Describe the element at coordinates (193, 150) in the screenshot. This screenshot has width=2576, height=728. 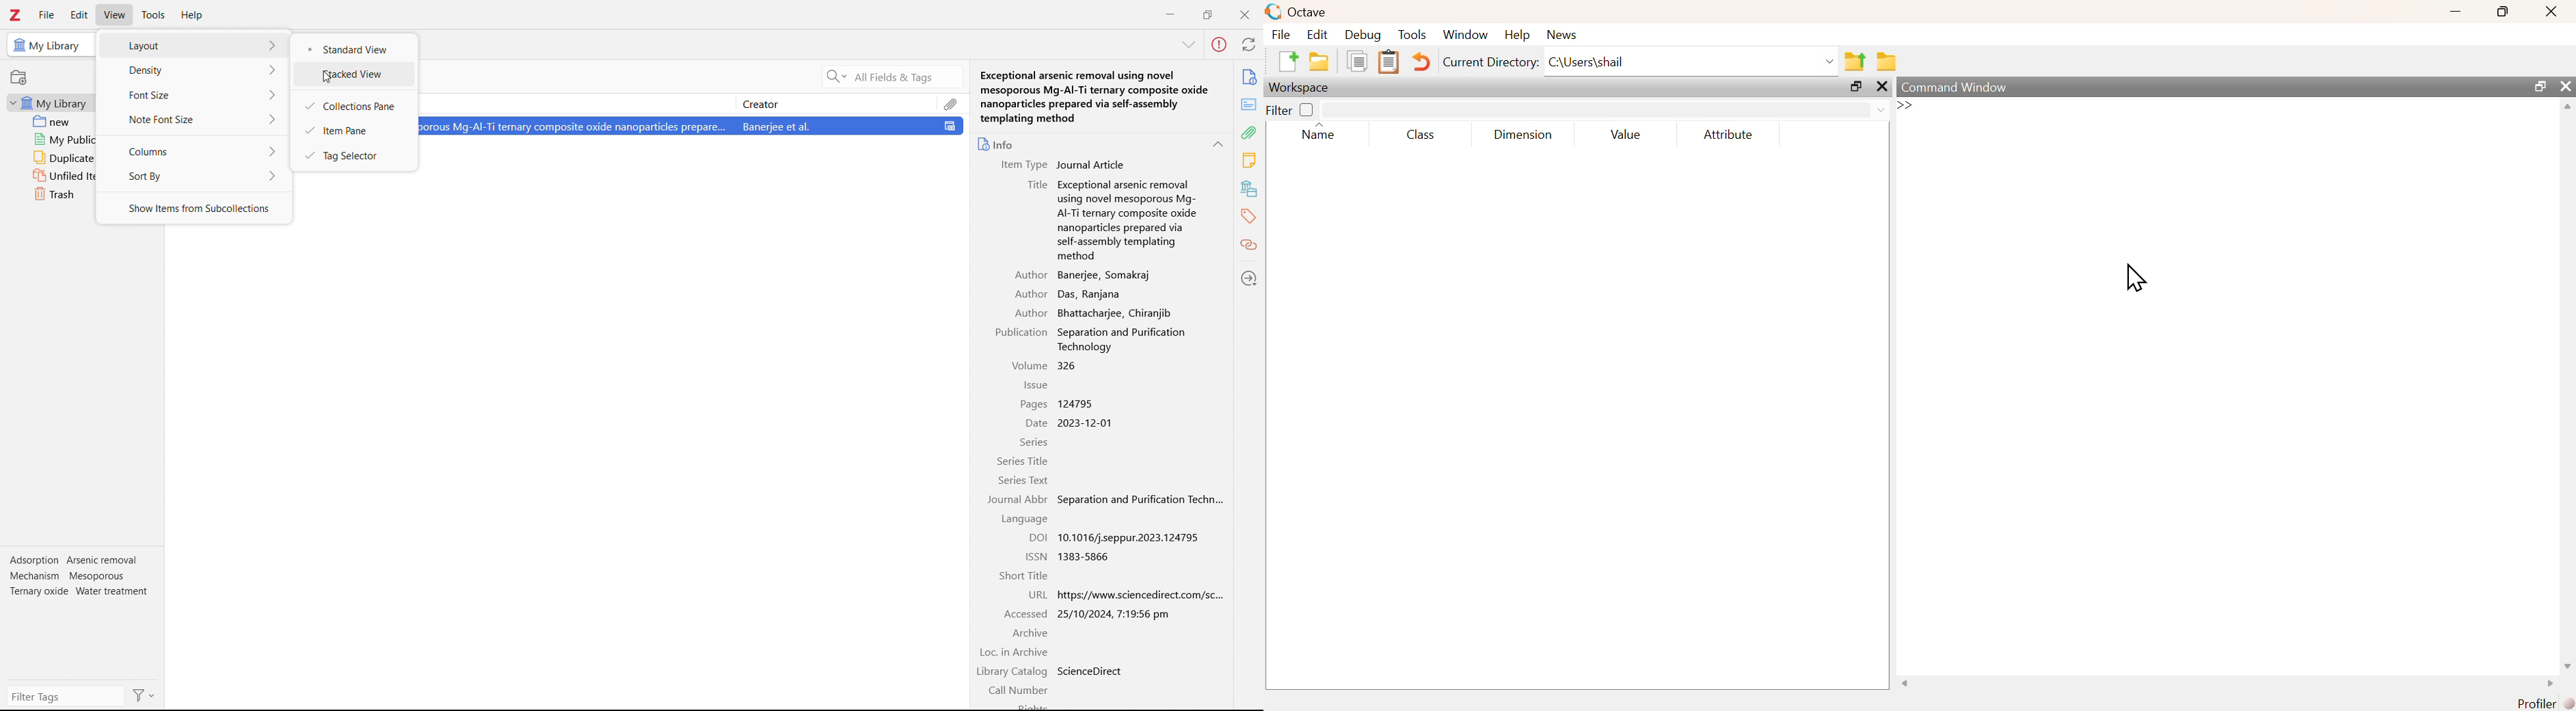
I see `columns` at that location.